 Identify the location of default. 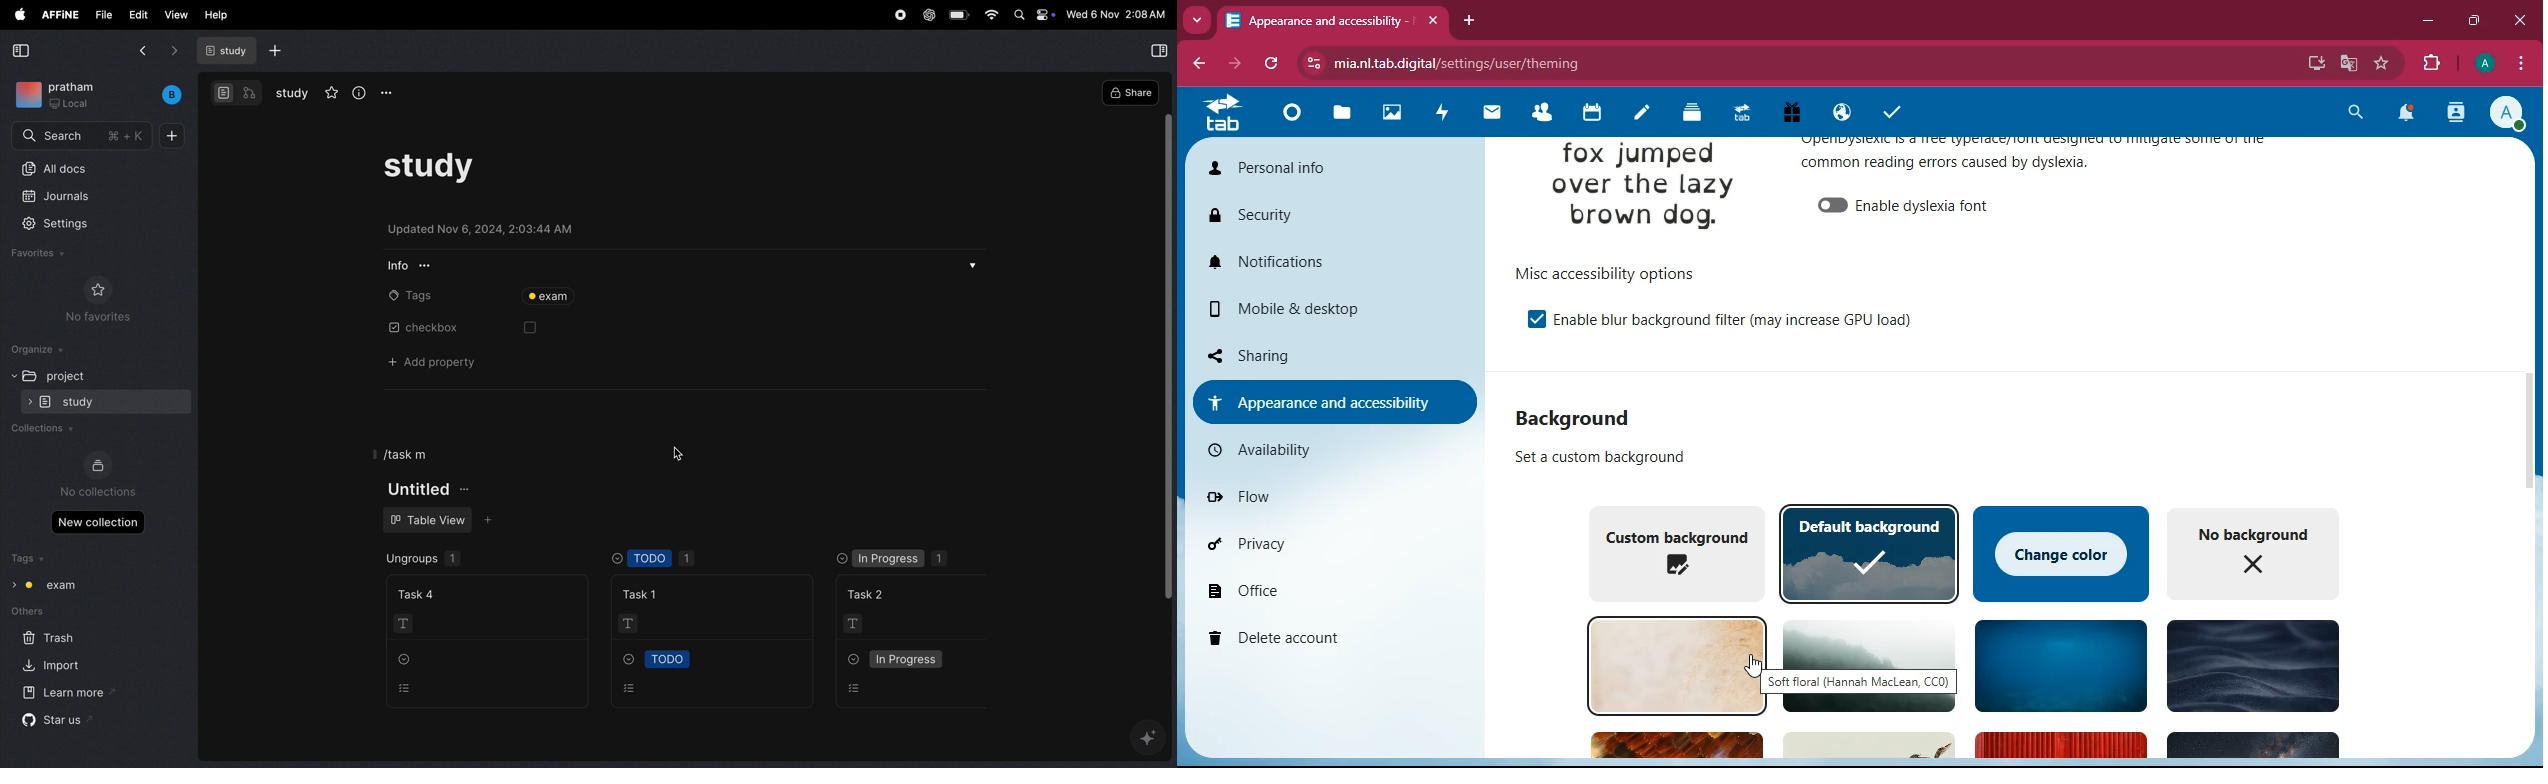
(1866, 549).